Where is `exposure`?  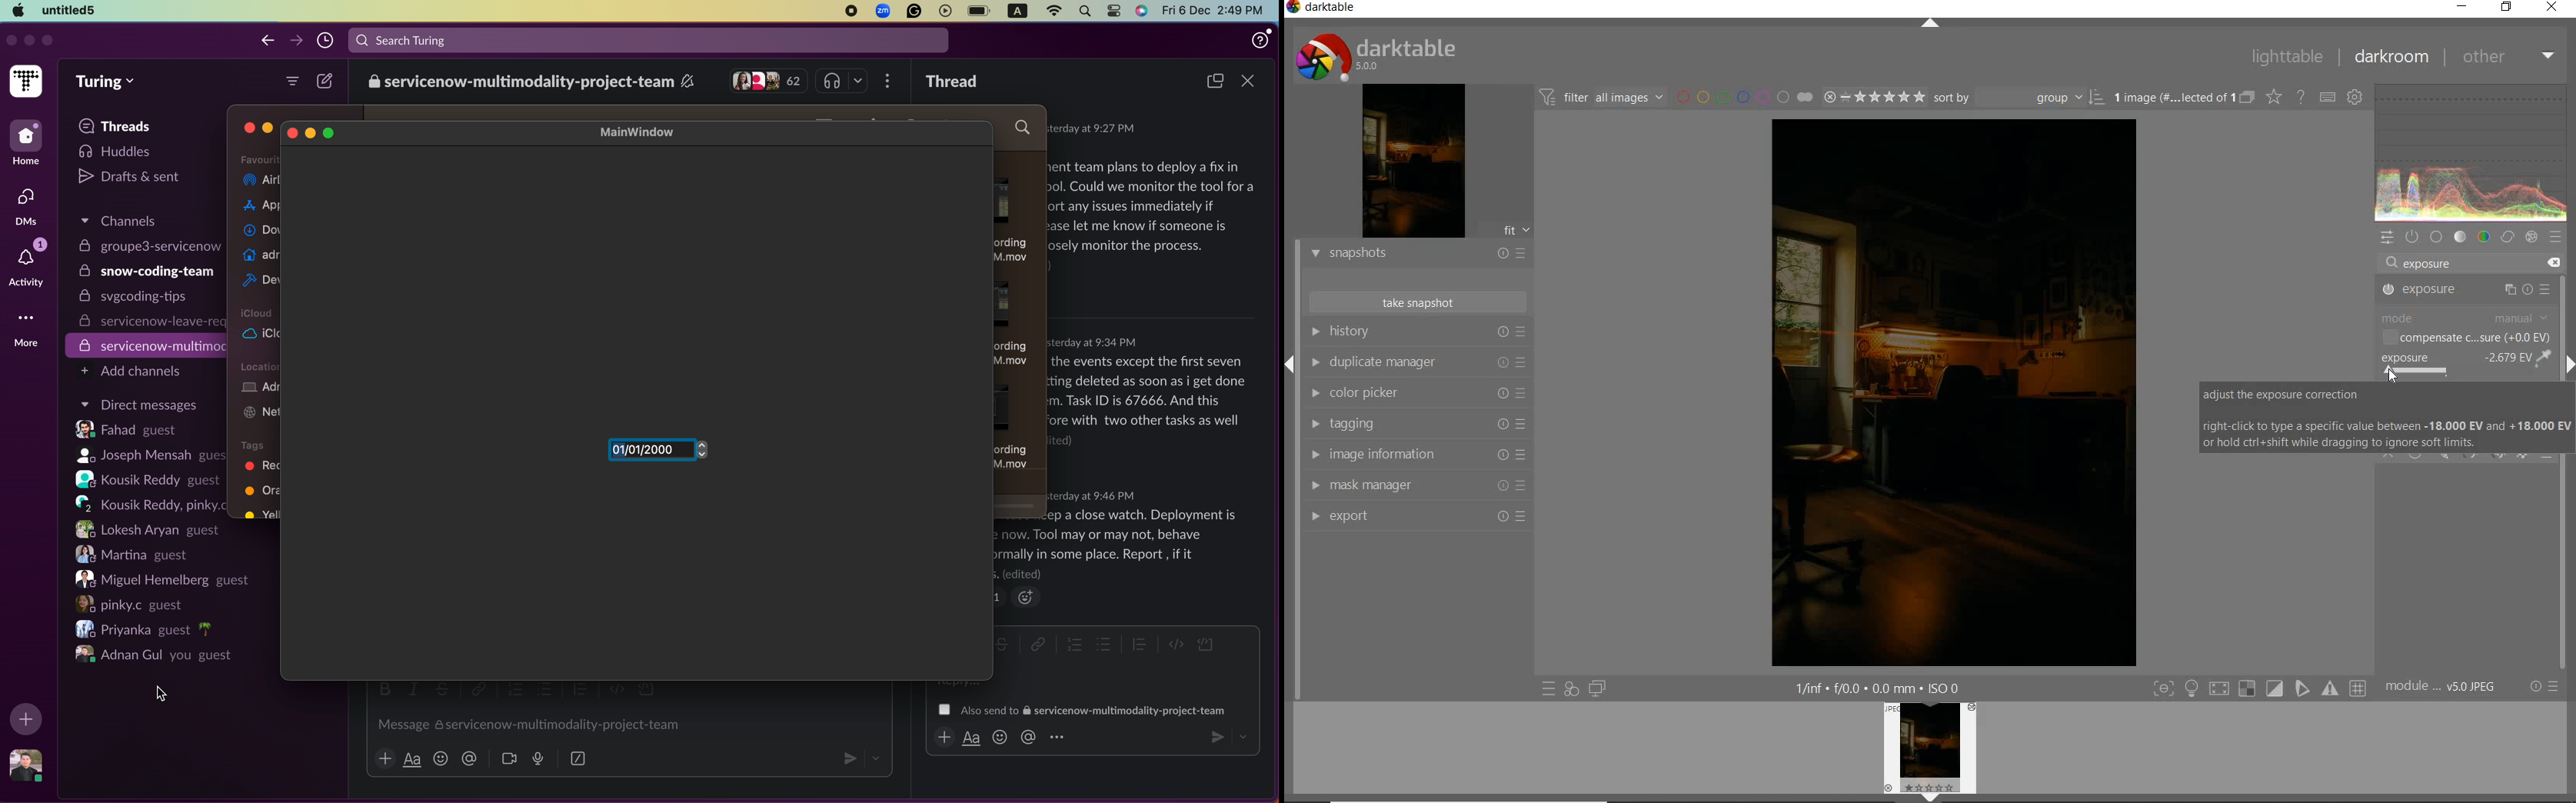 exposure is located at coordinates (2465, 363).